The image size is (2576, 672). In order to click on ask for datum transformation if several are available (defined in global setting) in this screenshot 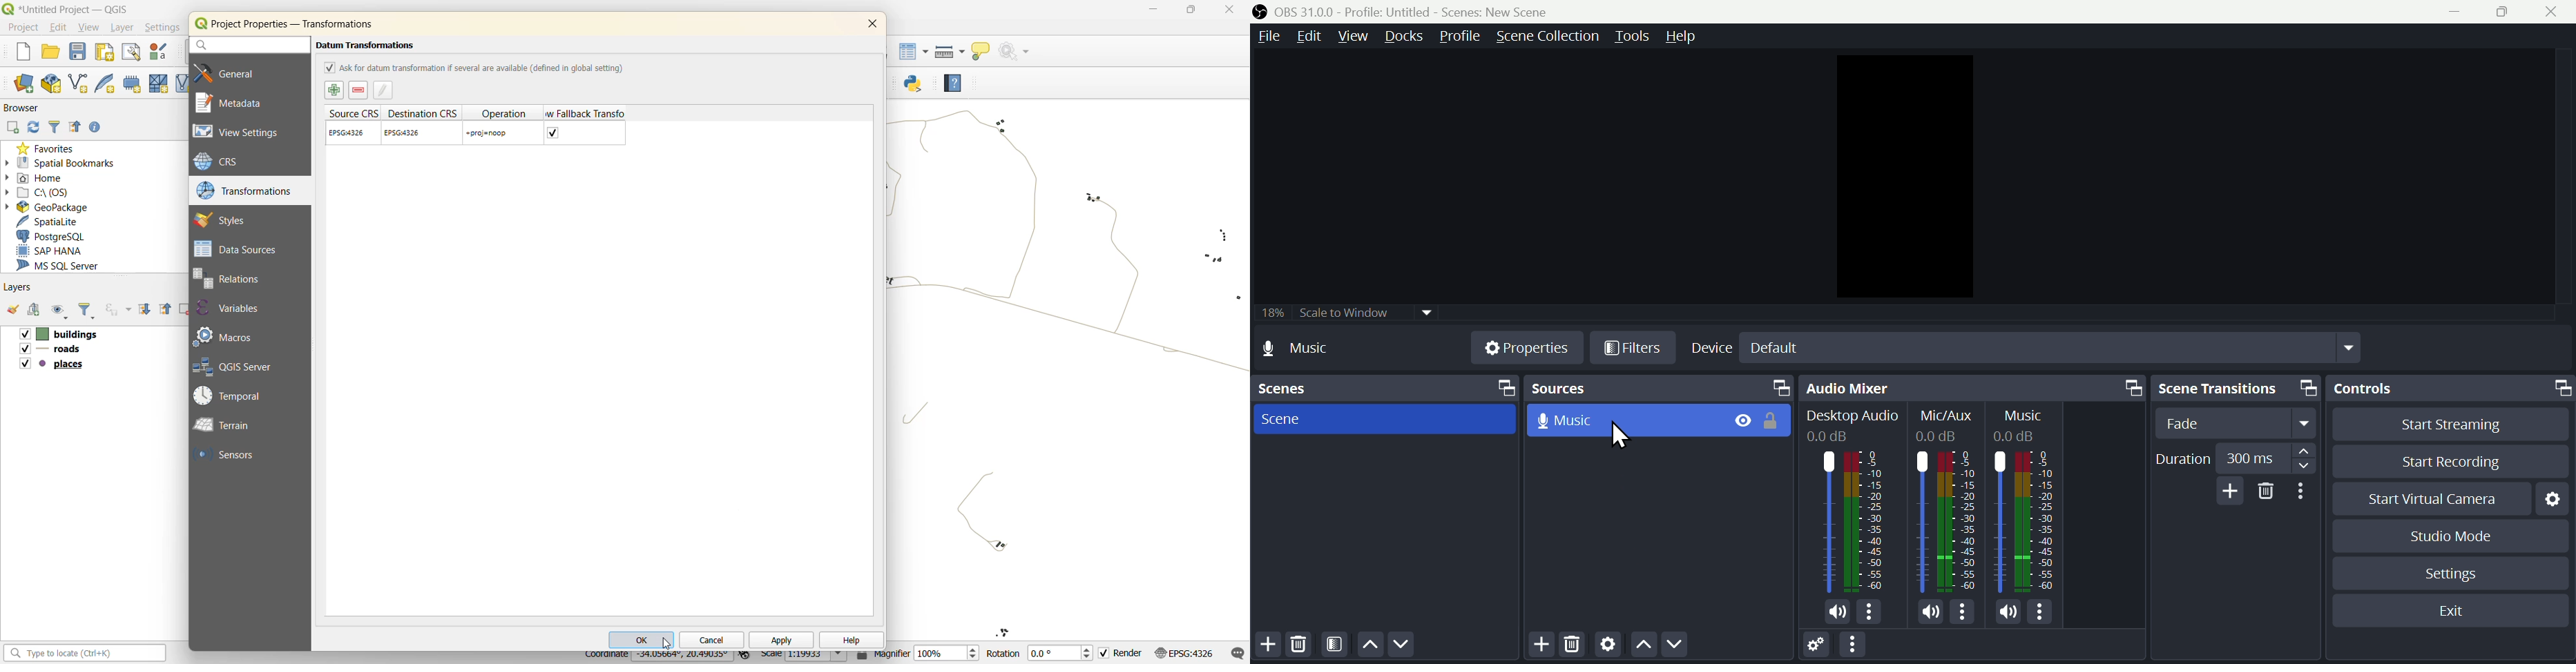, I will do `click(475, 67)`.